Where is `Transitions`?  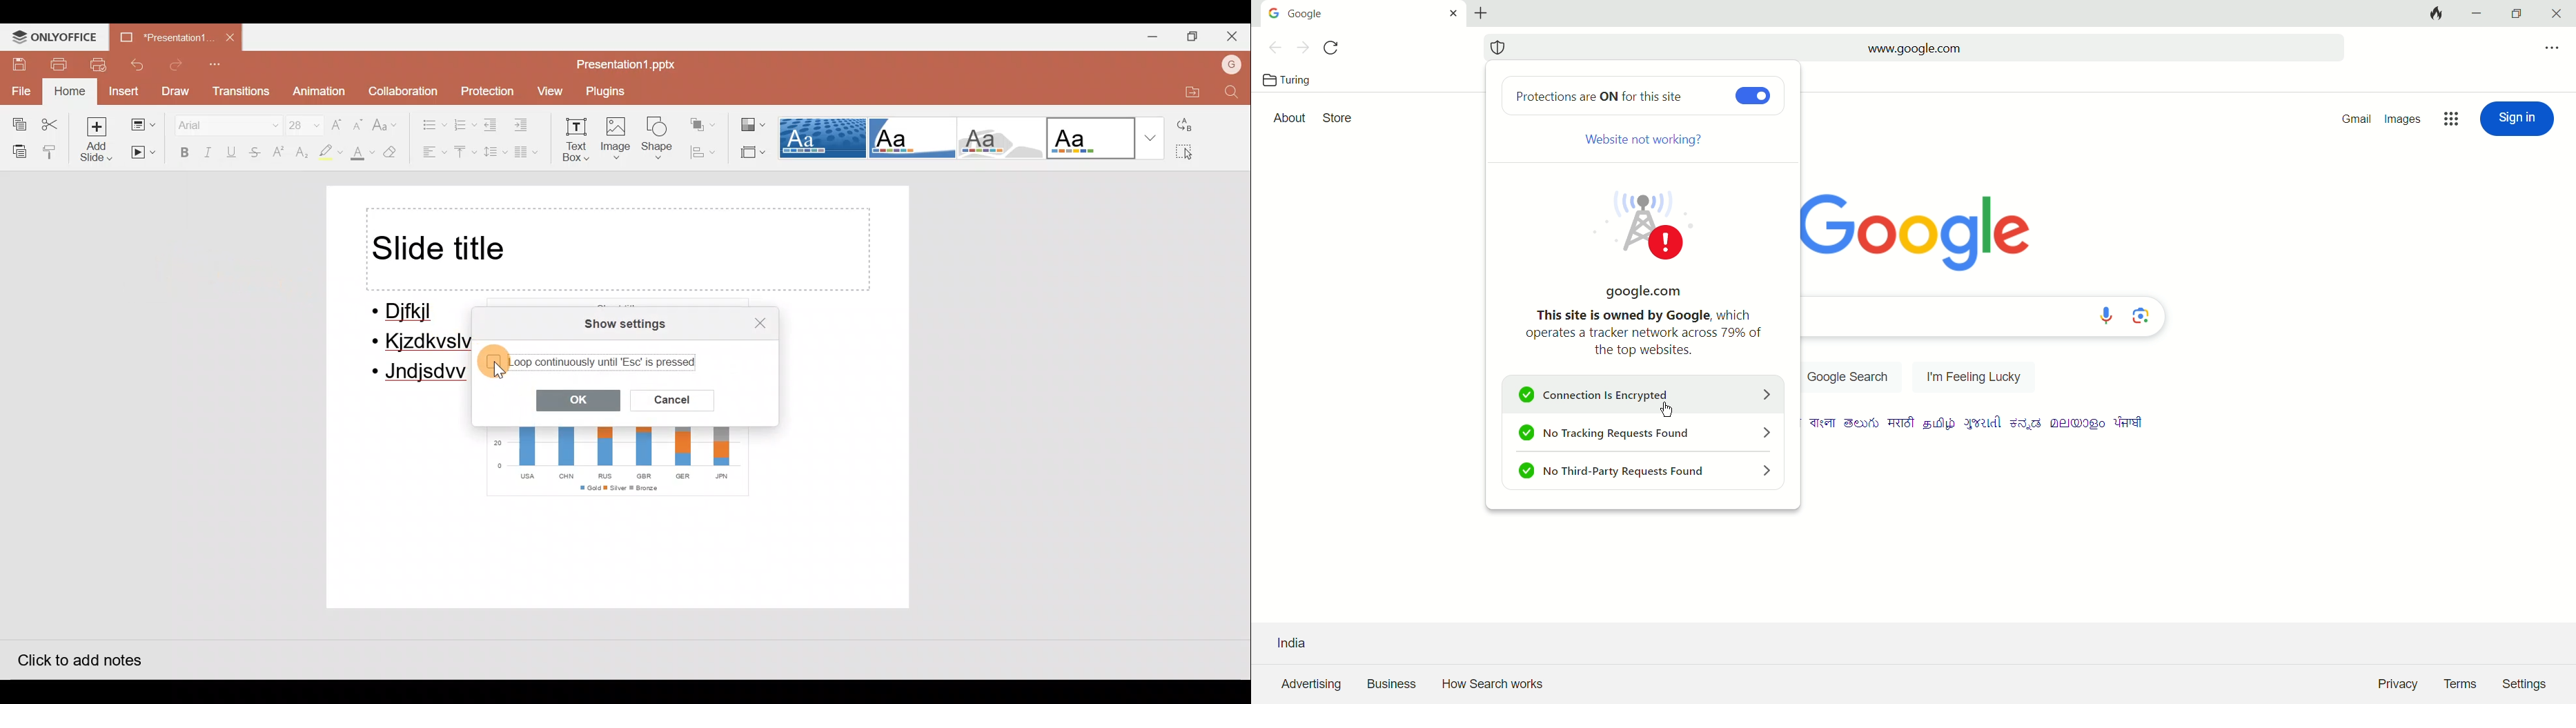
Transitions is located at coordinates (242, 91).